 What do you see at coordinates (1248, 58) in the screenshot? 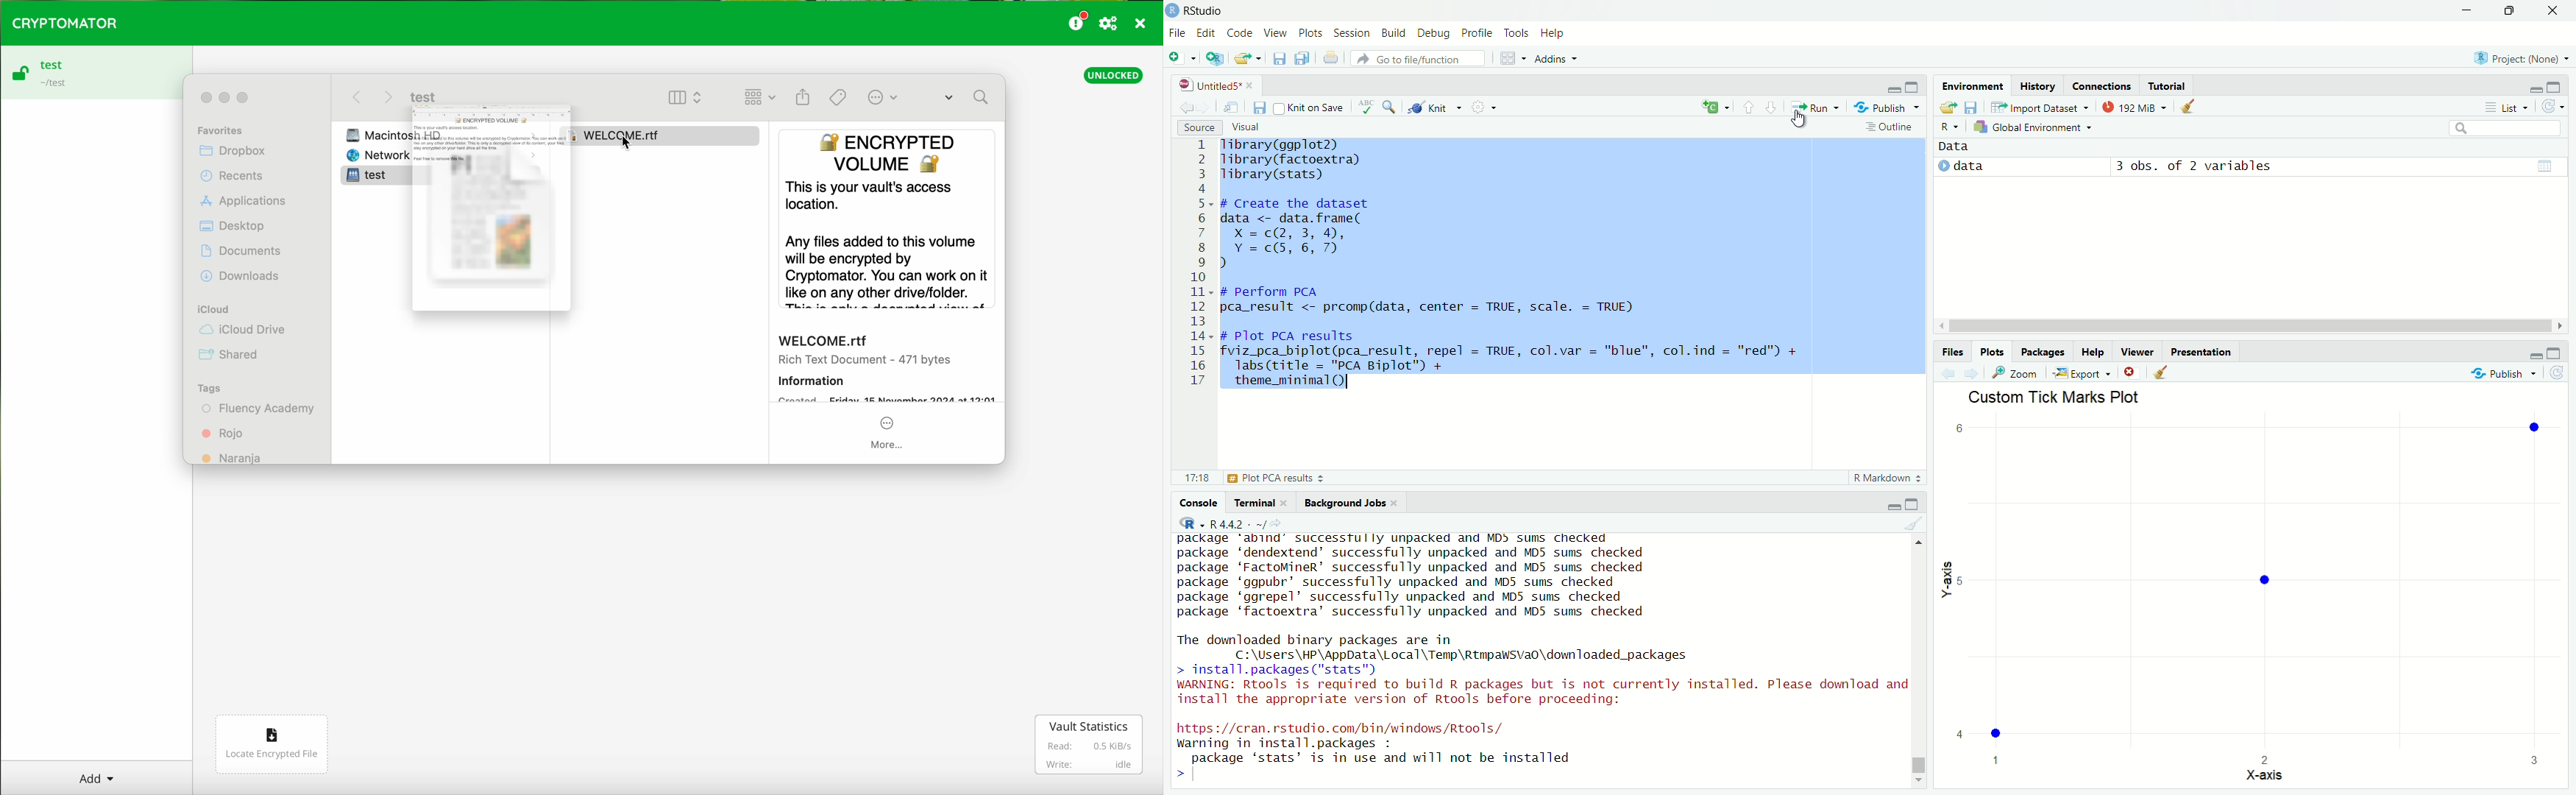
I see `open an existing file` at bounding box center [1248, 58].